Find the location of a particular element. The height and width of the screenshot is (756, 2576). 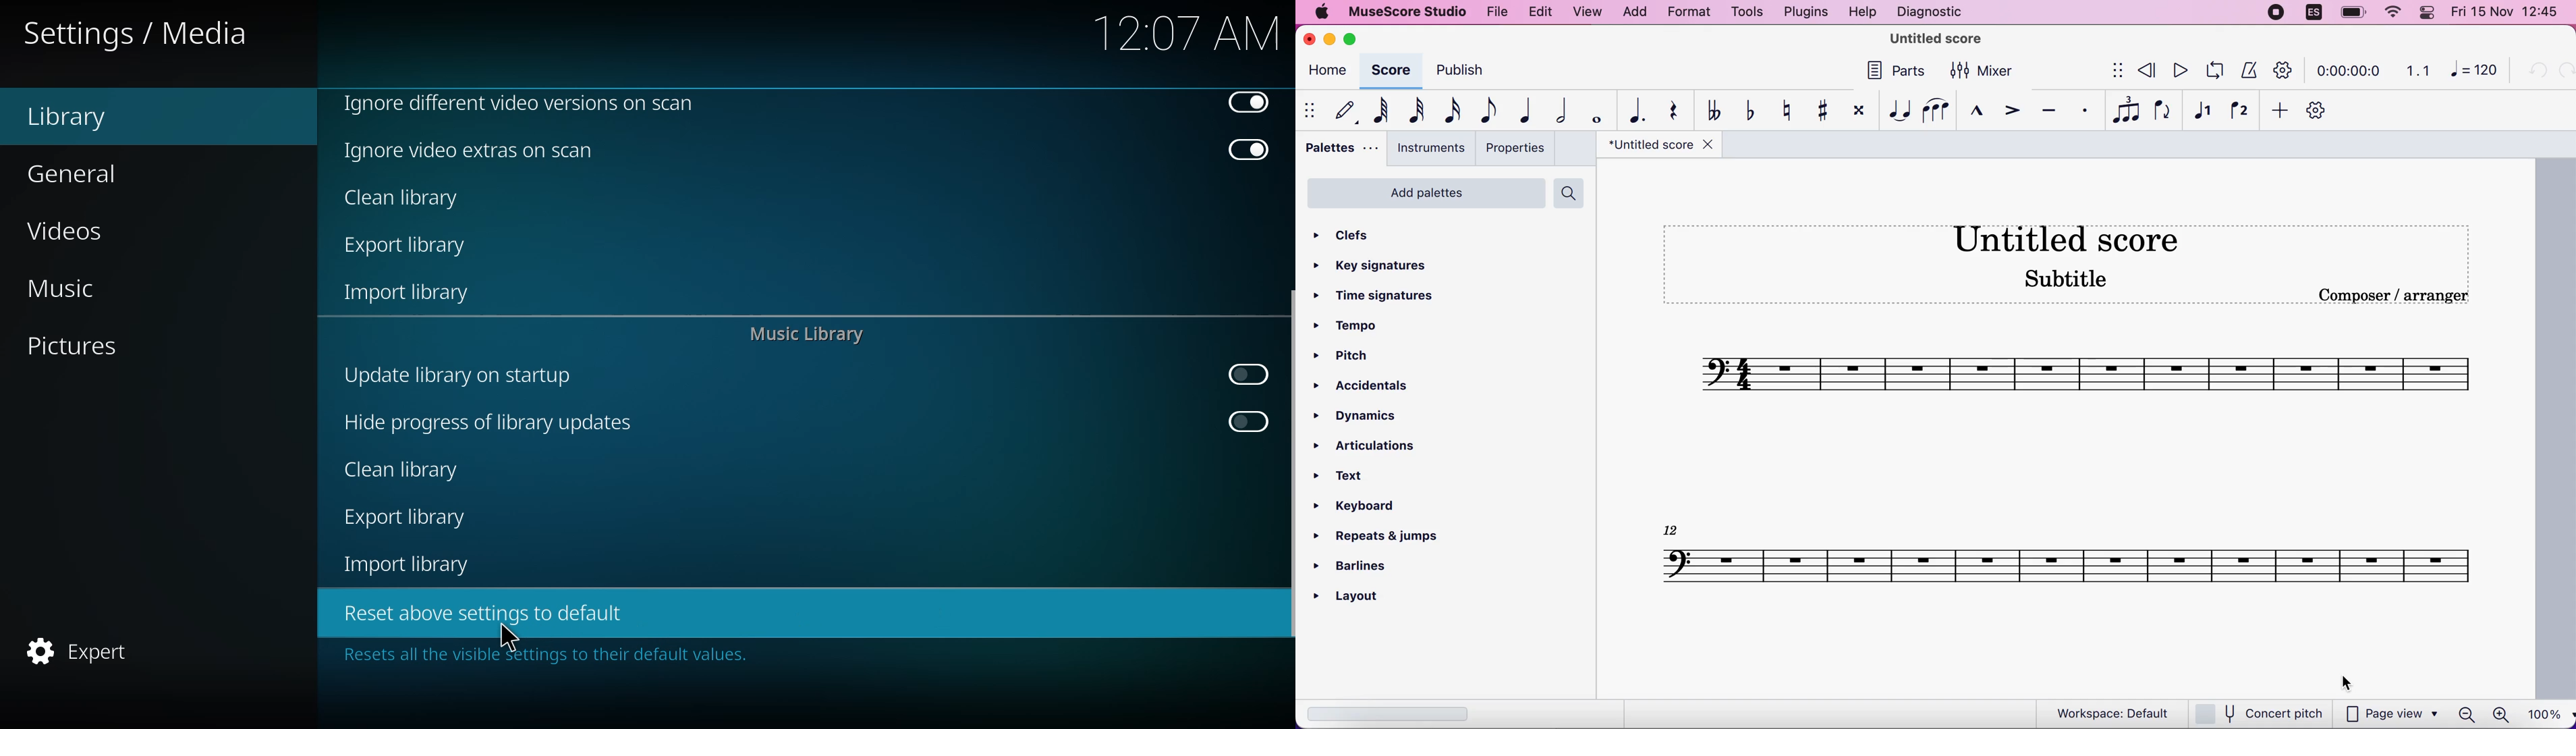

export is located at coordinates (405, 518).